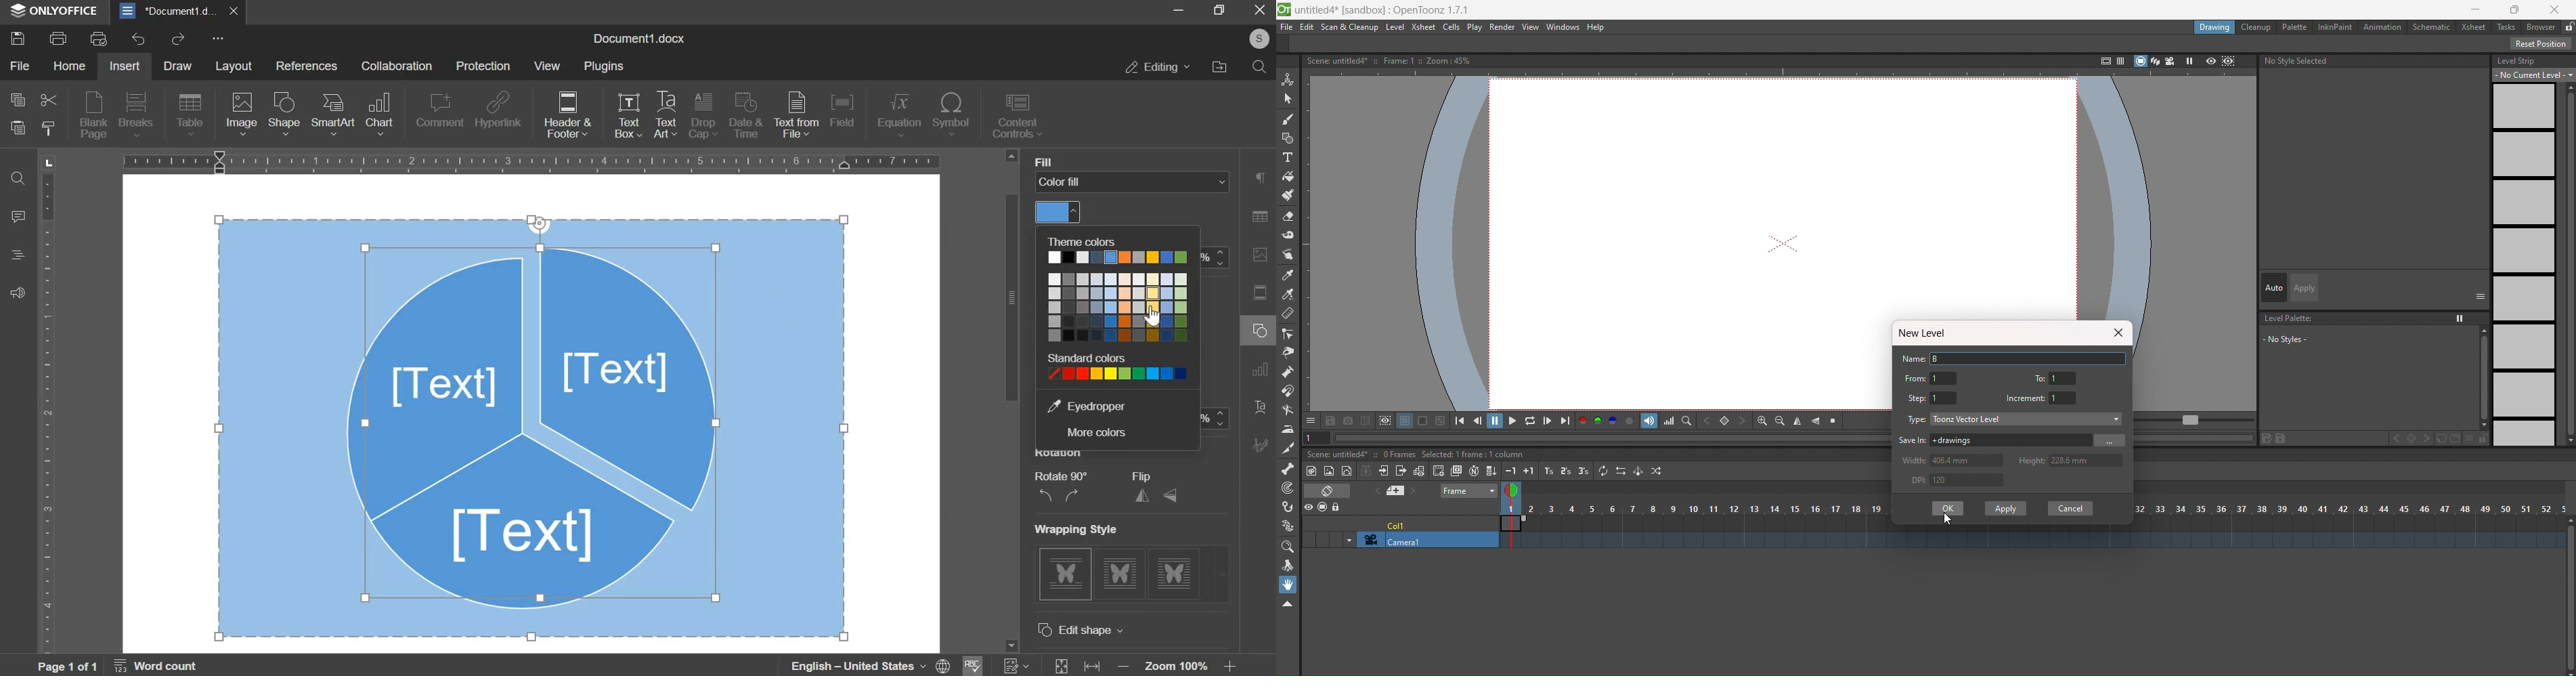 This screenshot has width=2576, height=700. Describe the element at coordinates (1288, 391) in the screenshot. I see `magnet tool` at that location.